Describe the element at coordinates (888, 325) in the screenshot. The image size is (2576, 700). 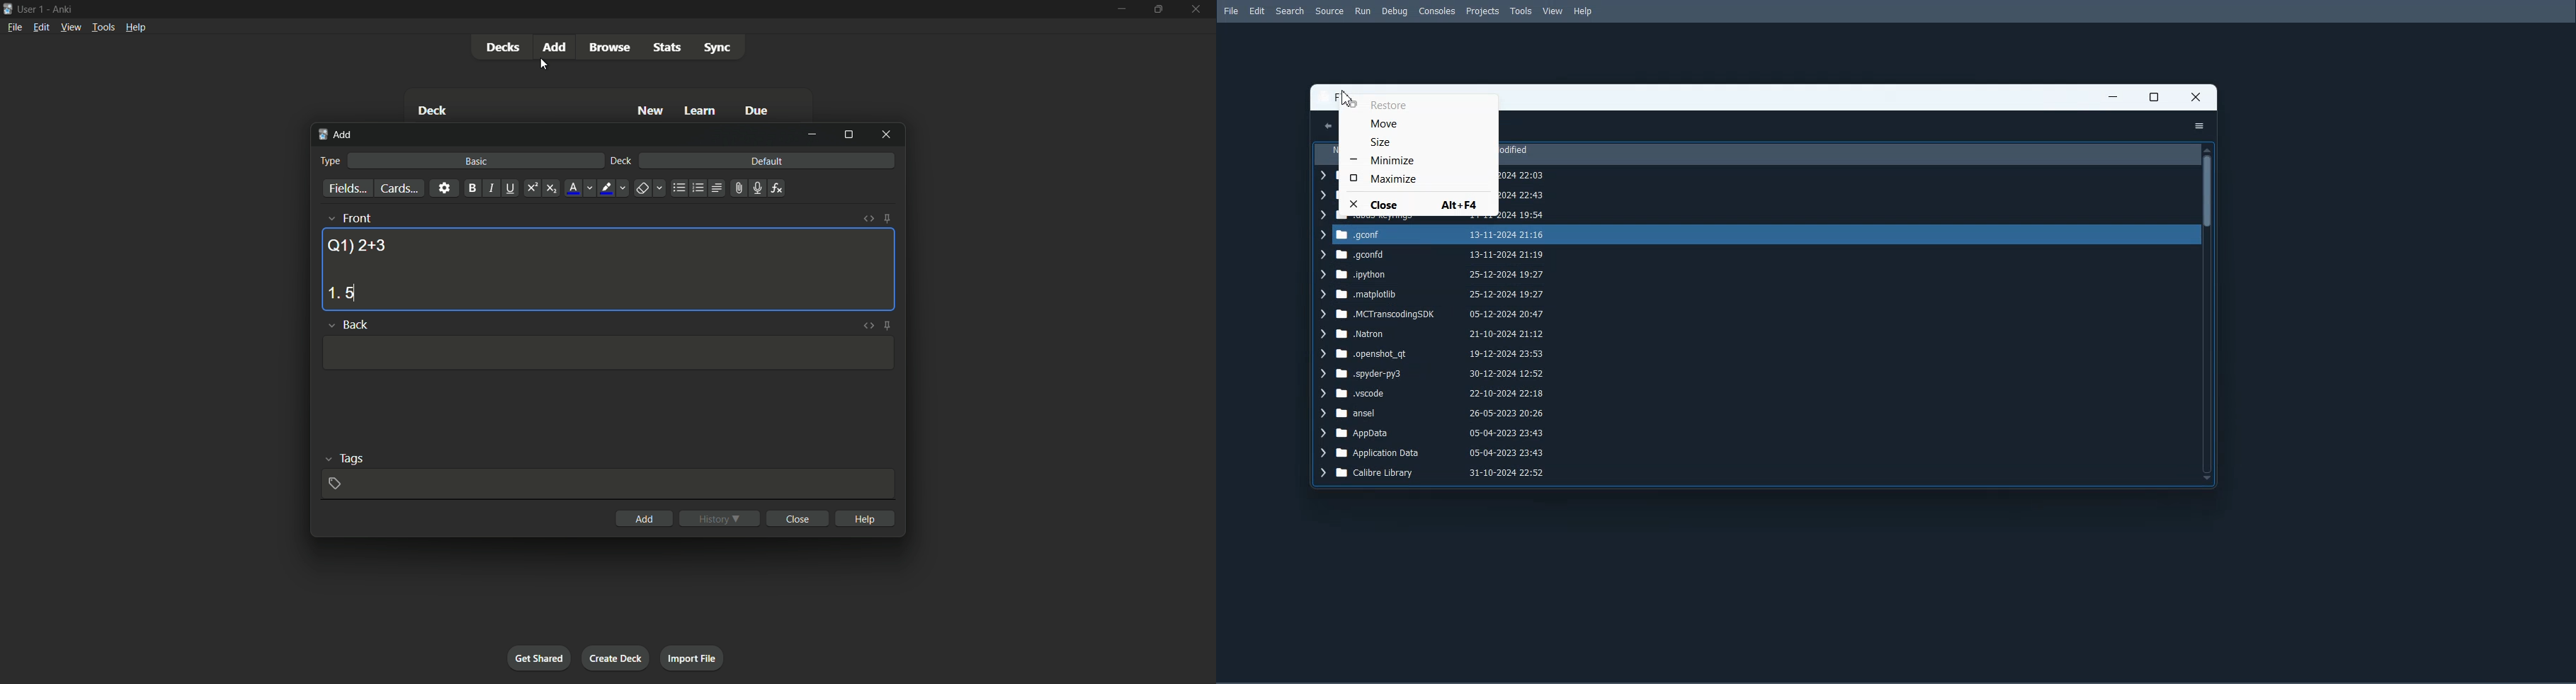
I see `toggle sticky` at that location.